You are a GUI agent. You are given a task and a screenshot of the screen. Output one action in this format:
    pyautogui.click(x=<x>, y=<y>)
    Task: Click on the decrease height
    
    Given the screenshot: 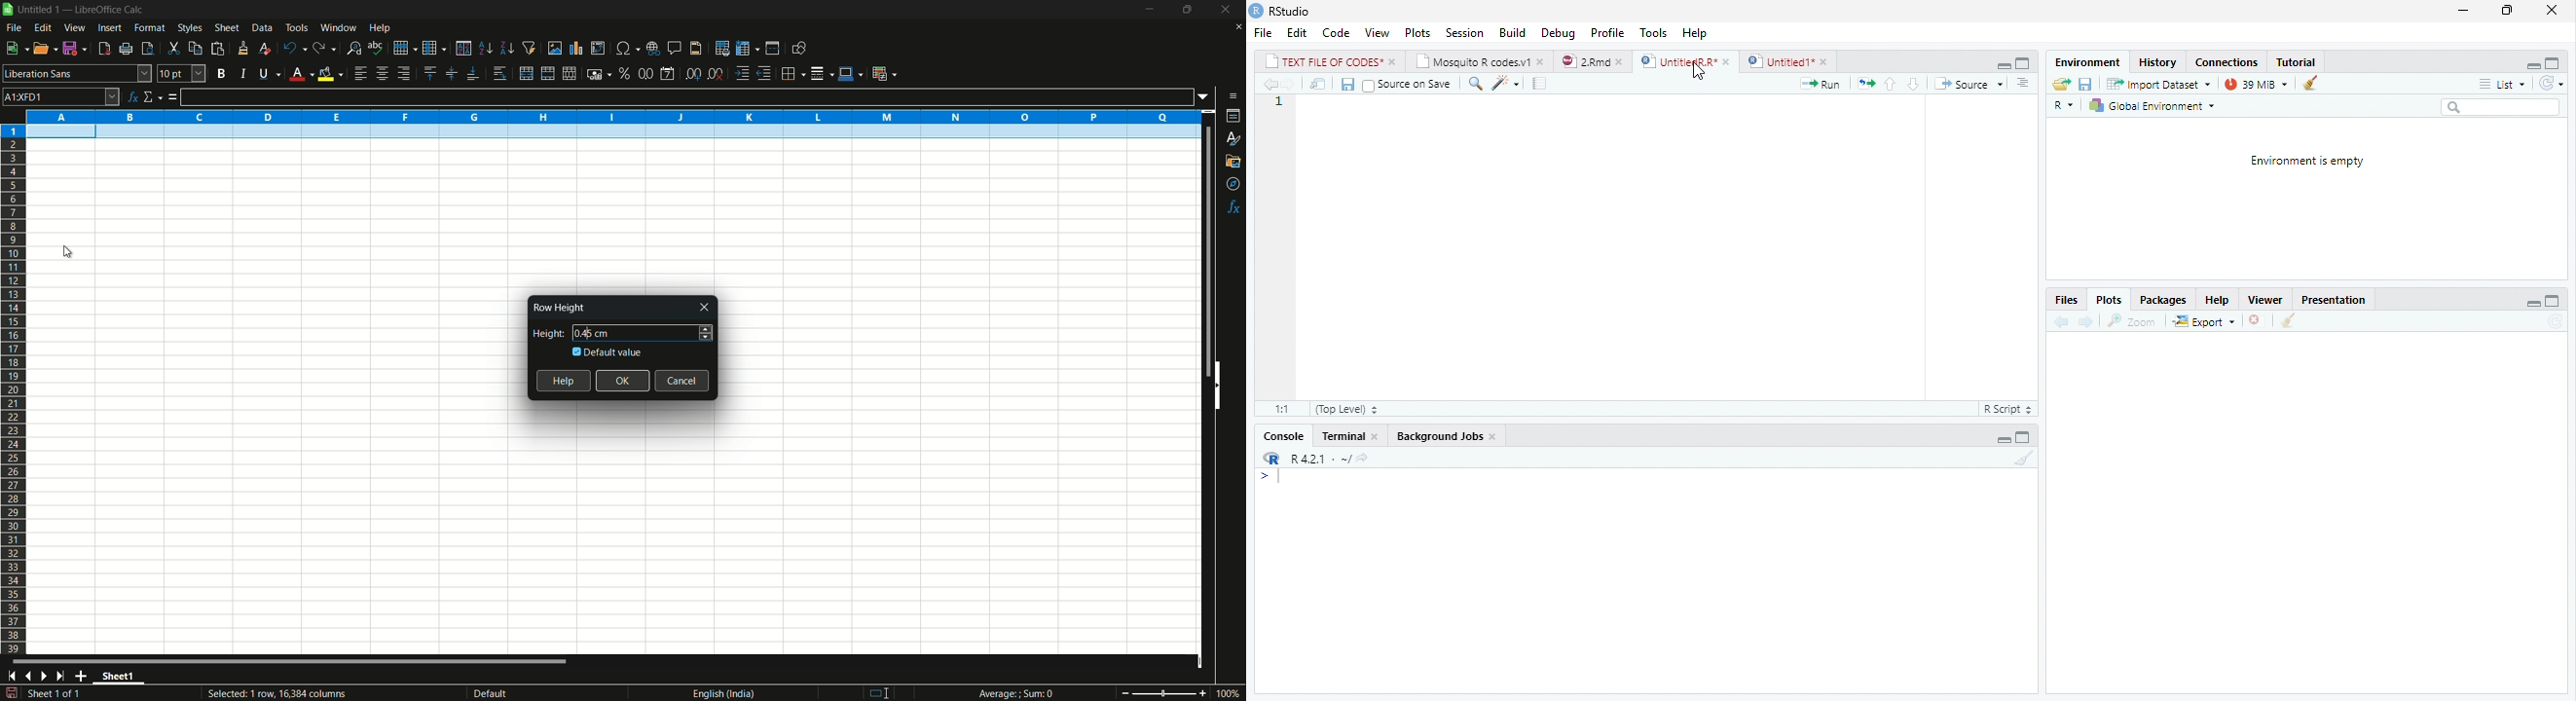 What is the action you would take?
    pyautogui.click(x=705, y=338)
    